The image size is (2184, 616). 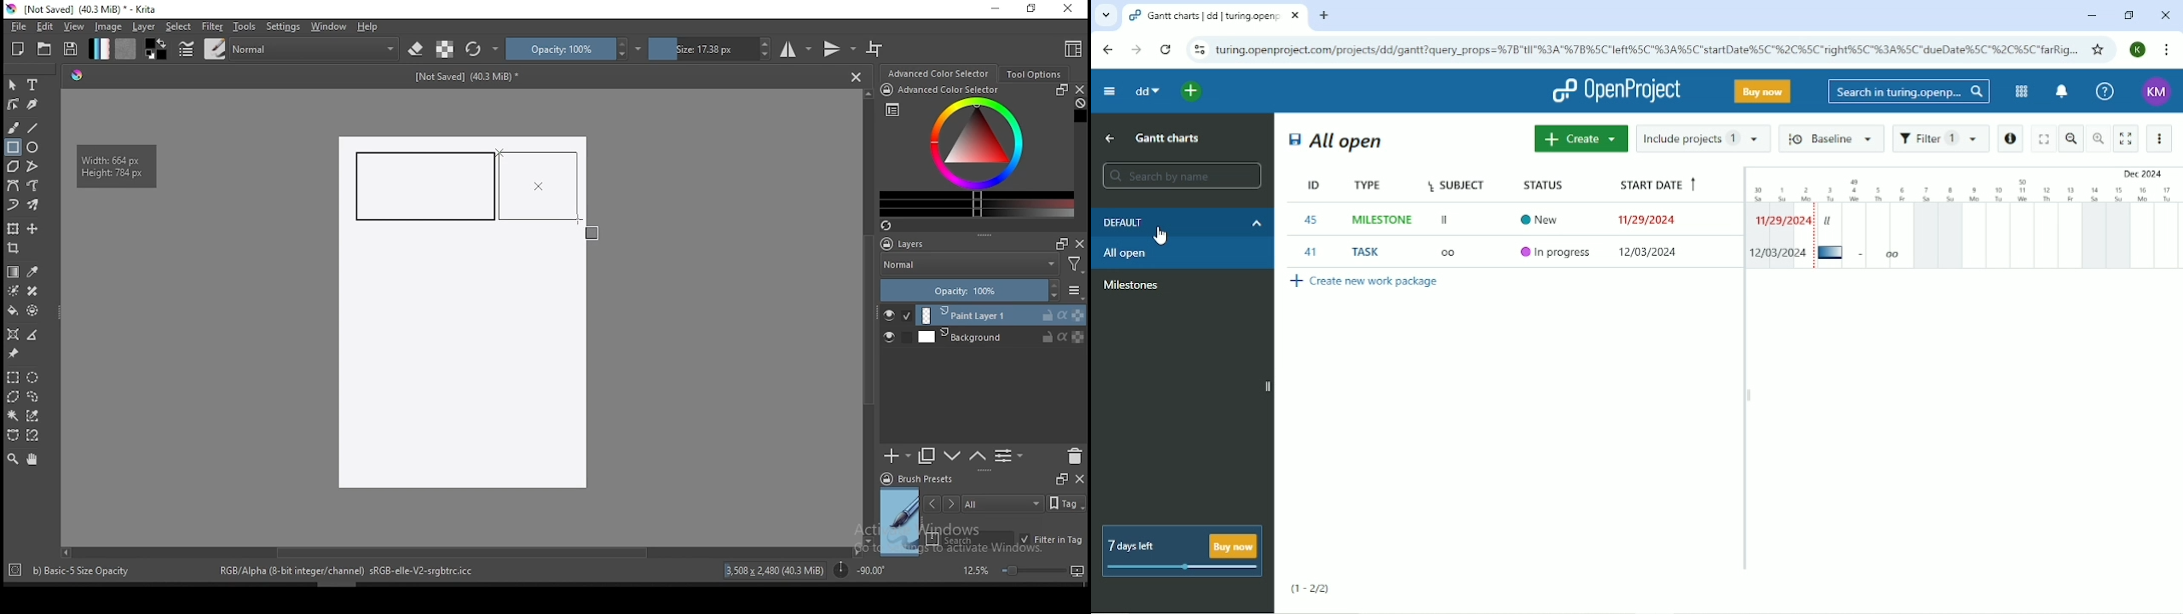 What do you see at coordinates (1198, 49) in the screenshot?
I see `View site information` at bounding box center [1198, 49].